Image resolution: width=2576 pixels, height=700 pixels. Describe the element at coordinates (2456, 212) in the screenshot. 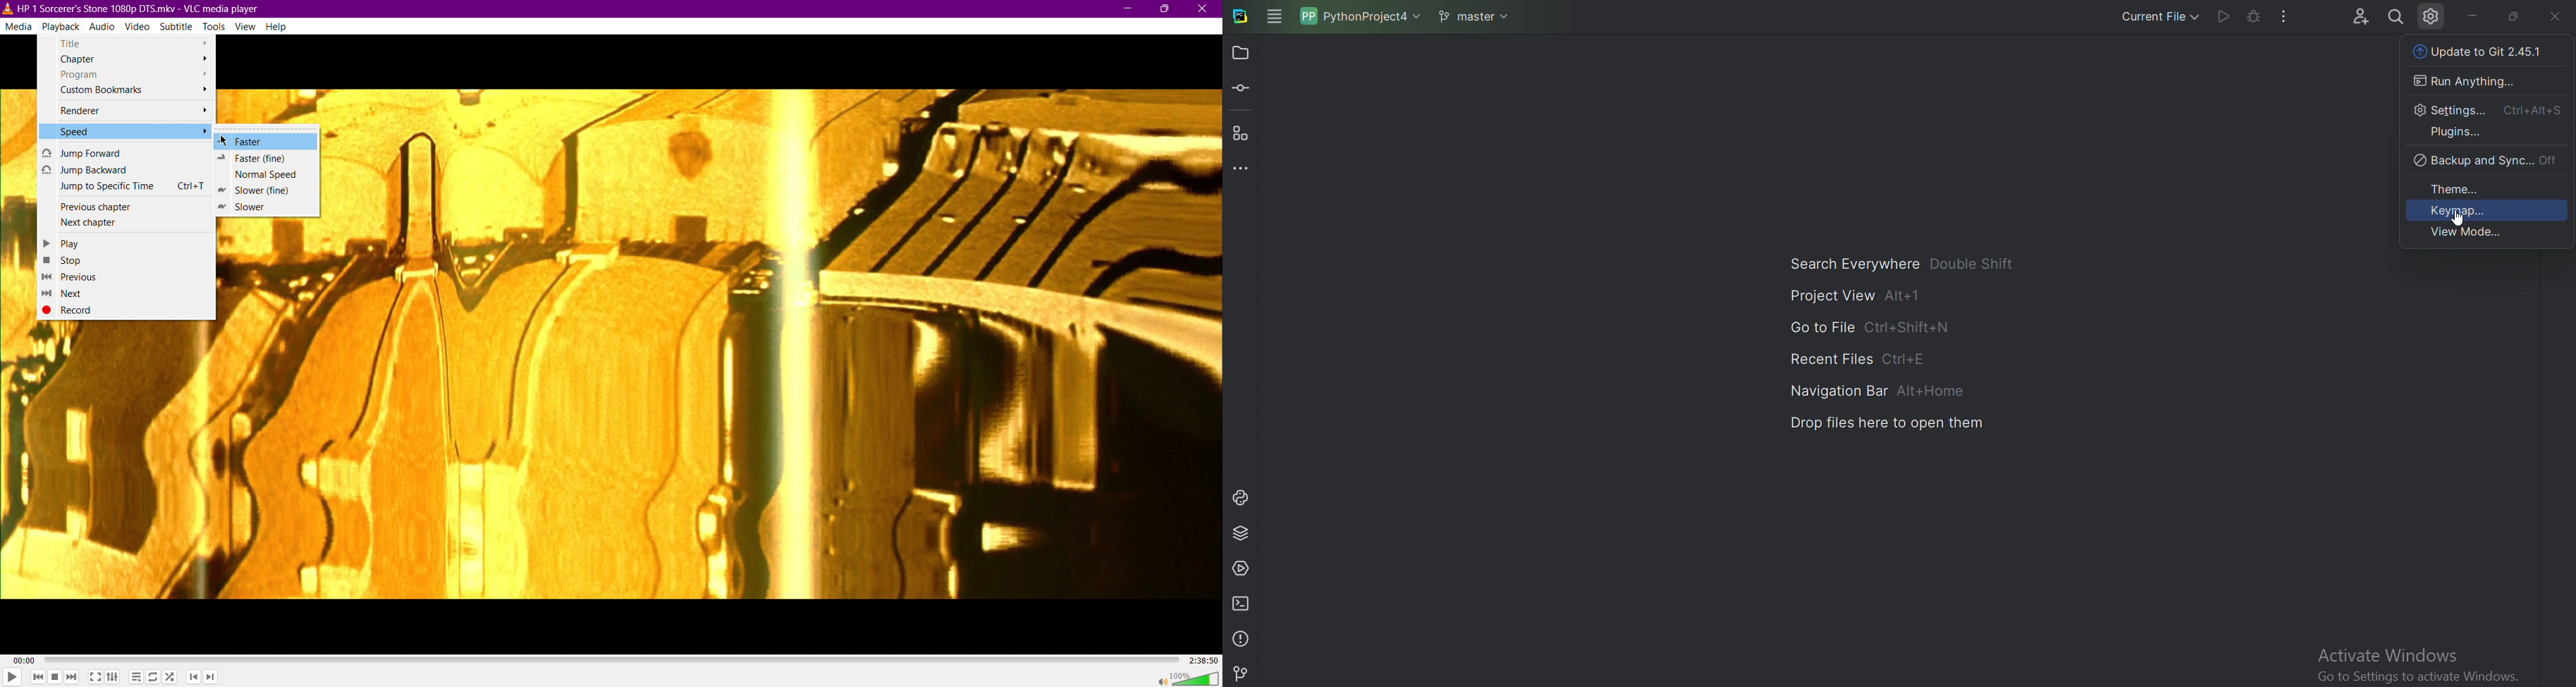

I see `Keymap` at that location.